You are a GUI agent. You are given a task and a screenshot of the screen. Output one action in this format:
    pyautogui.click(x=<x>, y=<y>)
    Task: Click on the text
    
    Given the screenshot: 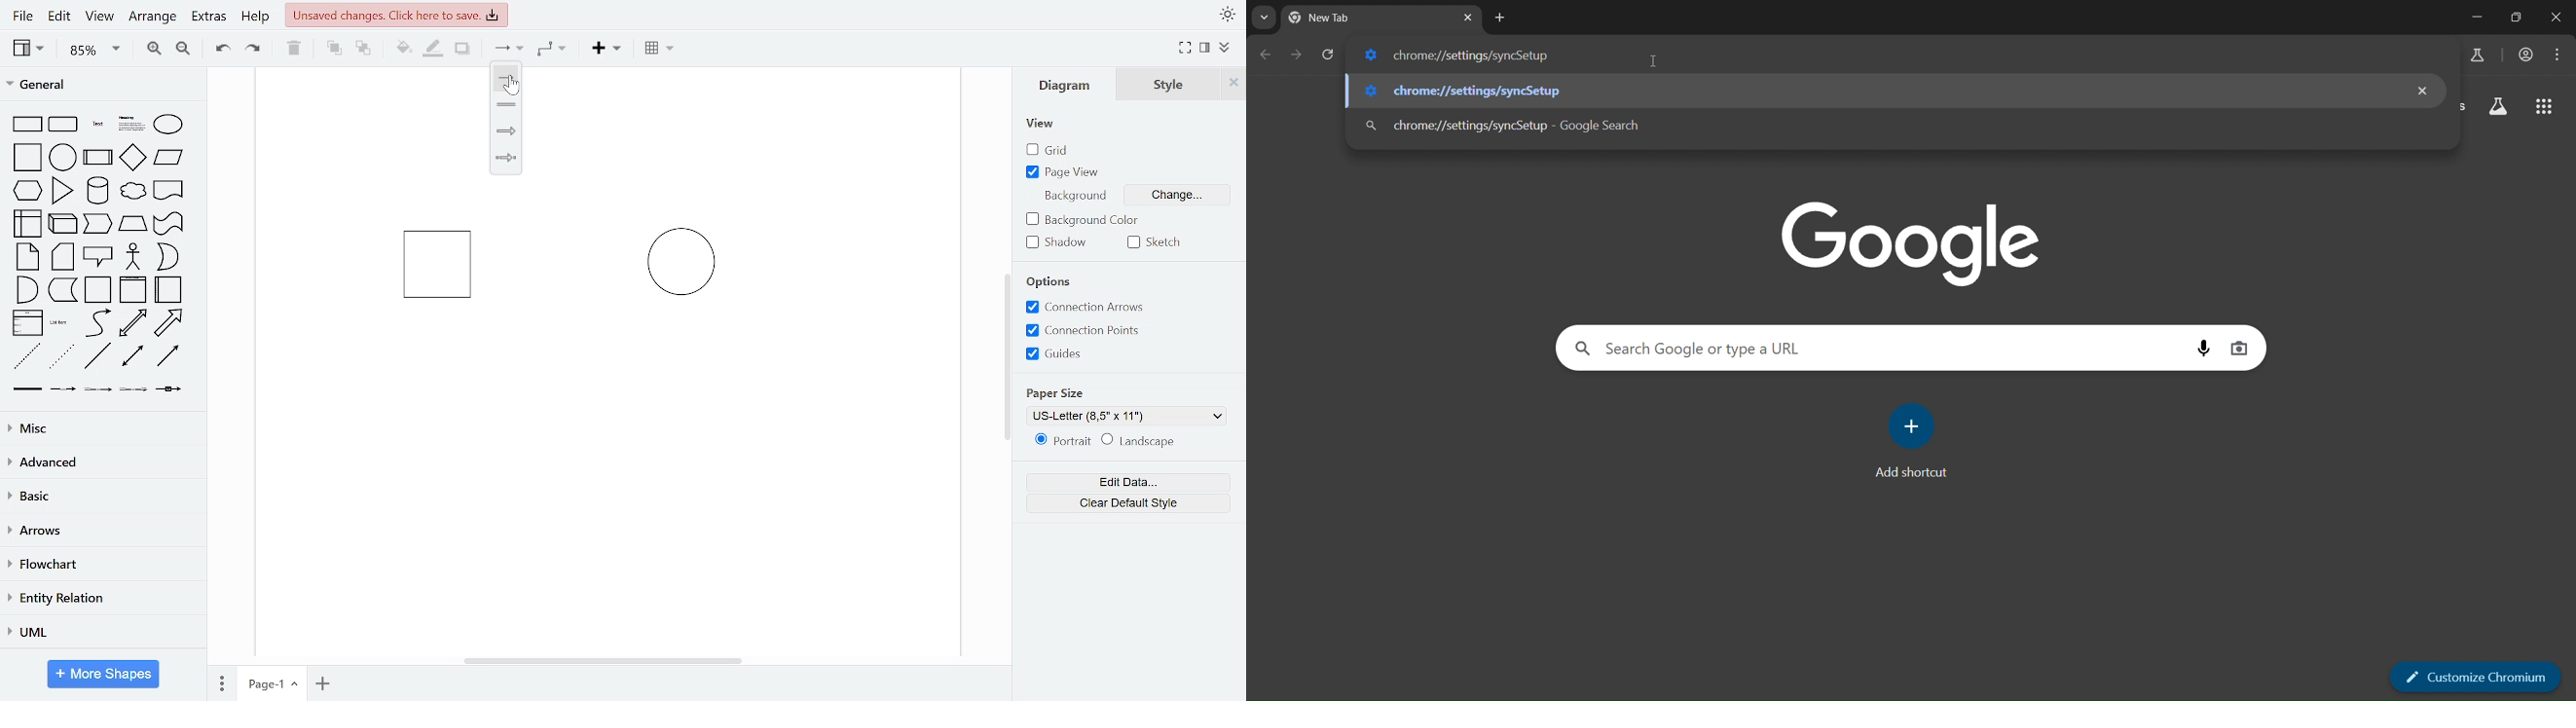 What is the action you would take?
    pyautogui.click(x=99, y=126)
    